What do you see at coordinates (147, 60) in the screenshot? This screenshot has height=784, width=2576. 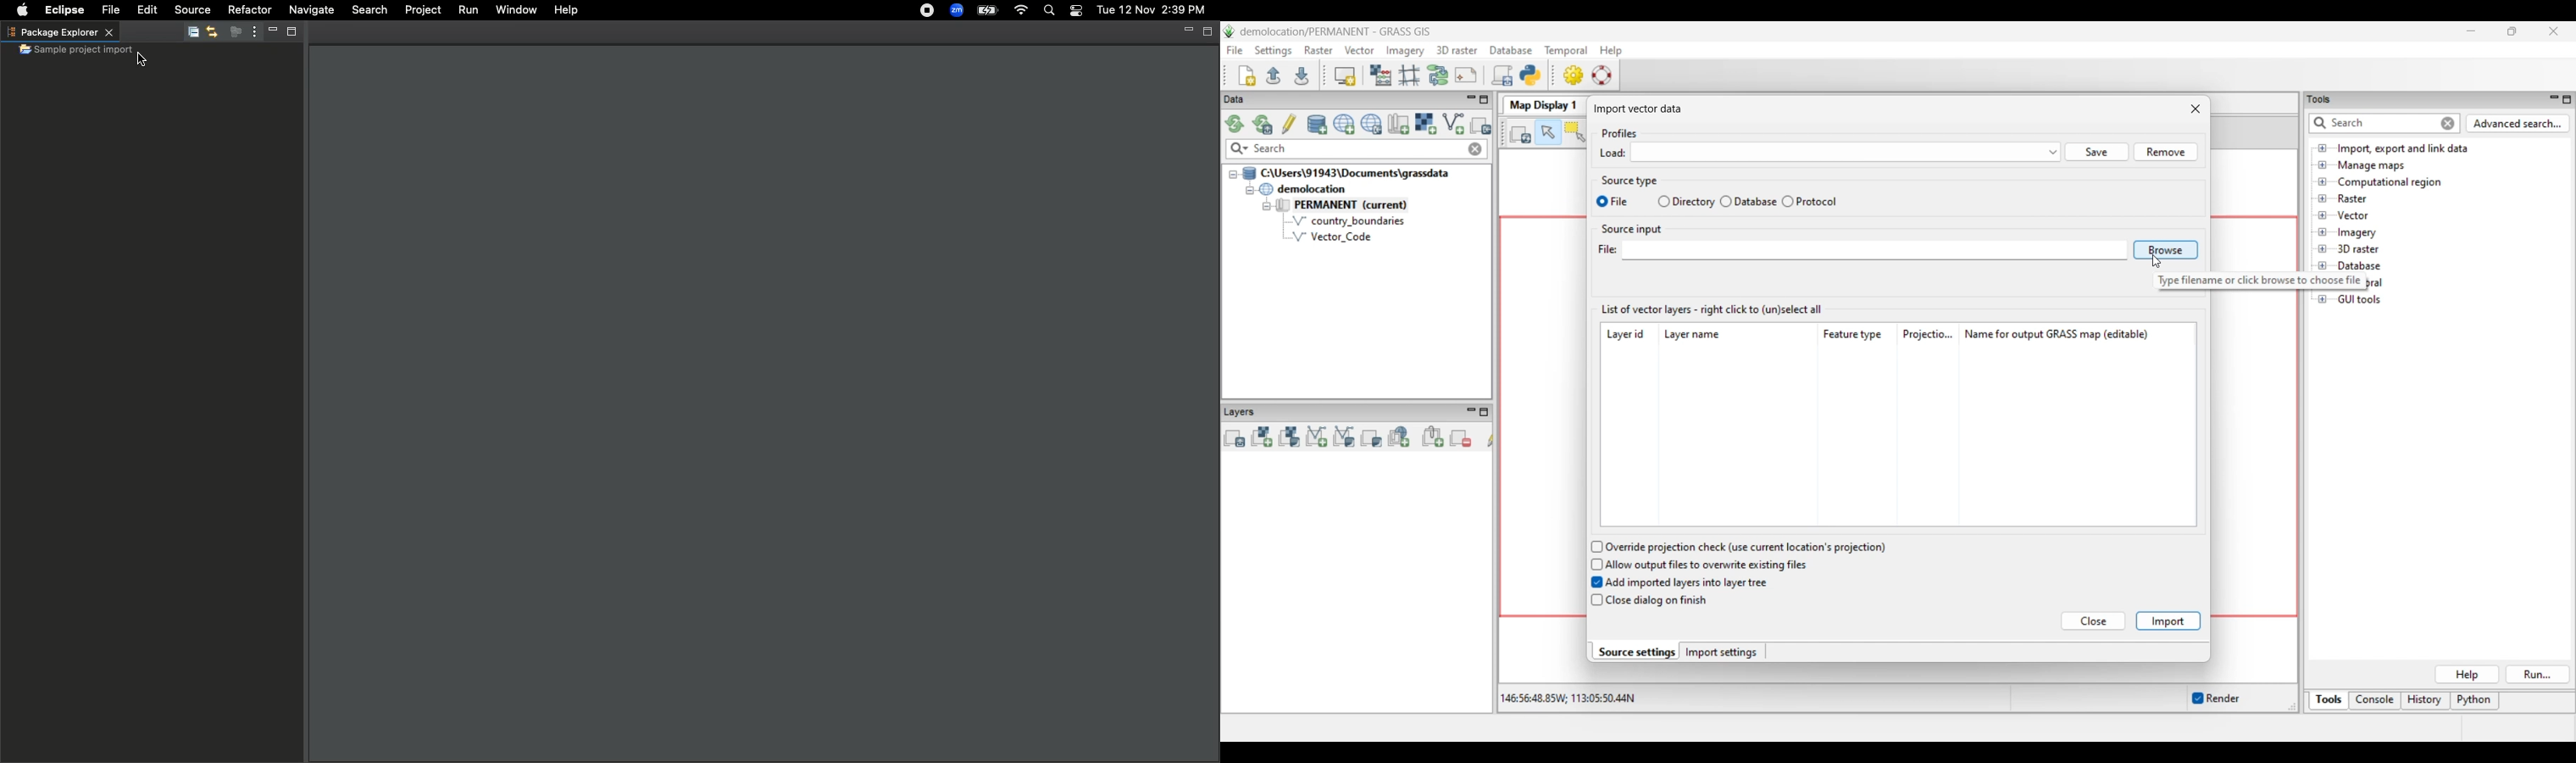 I see `cursor` at bounding box center [147, 60].